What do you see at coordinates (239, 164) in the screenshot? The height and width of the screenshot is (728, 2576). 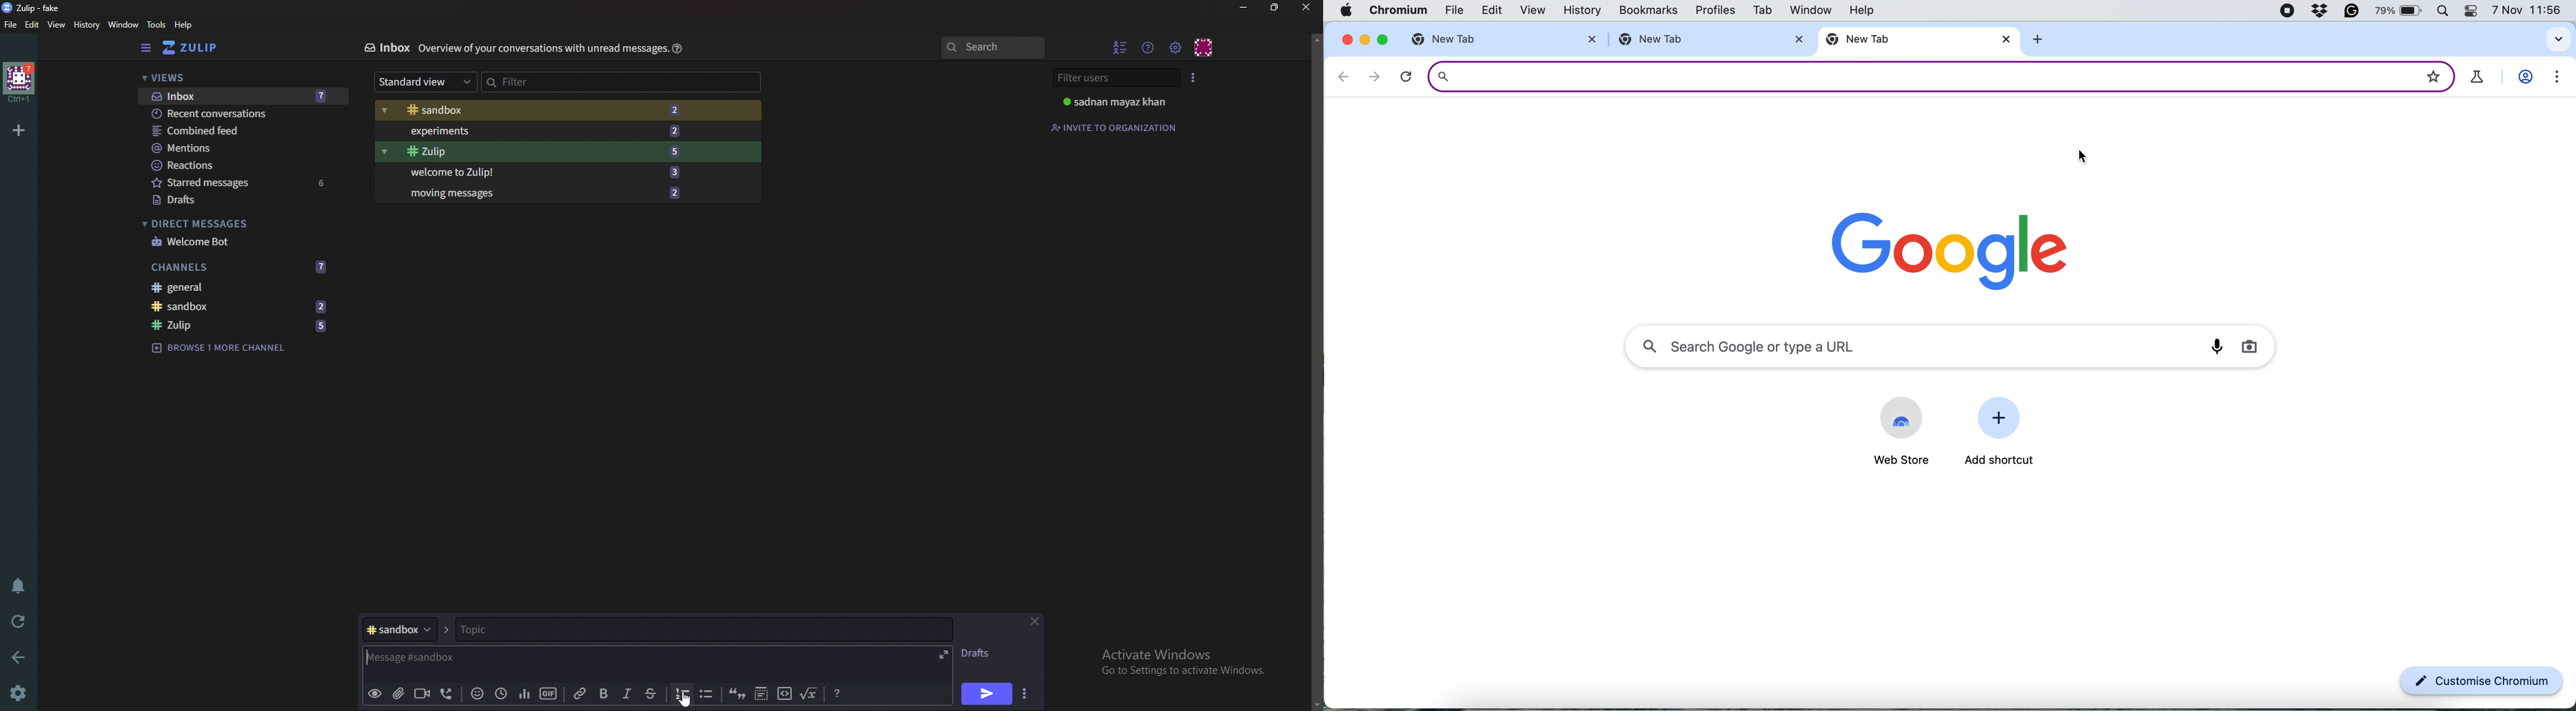 I see `Reactions` at bounding box center [239, 164].